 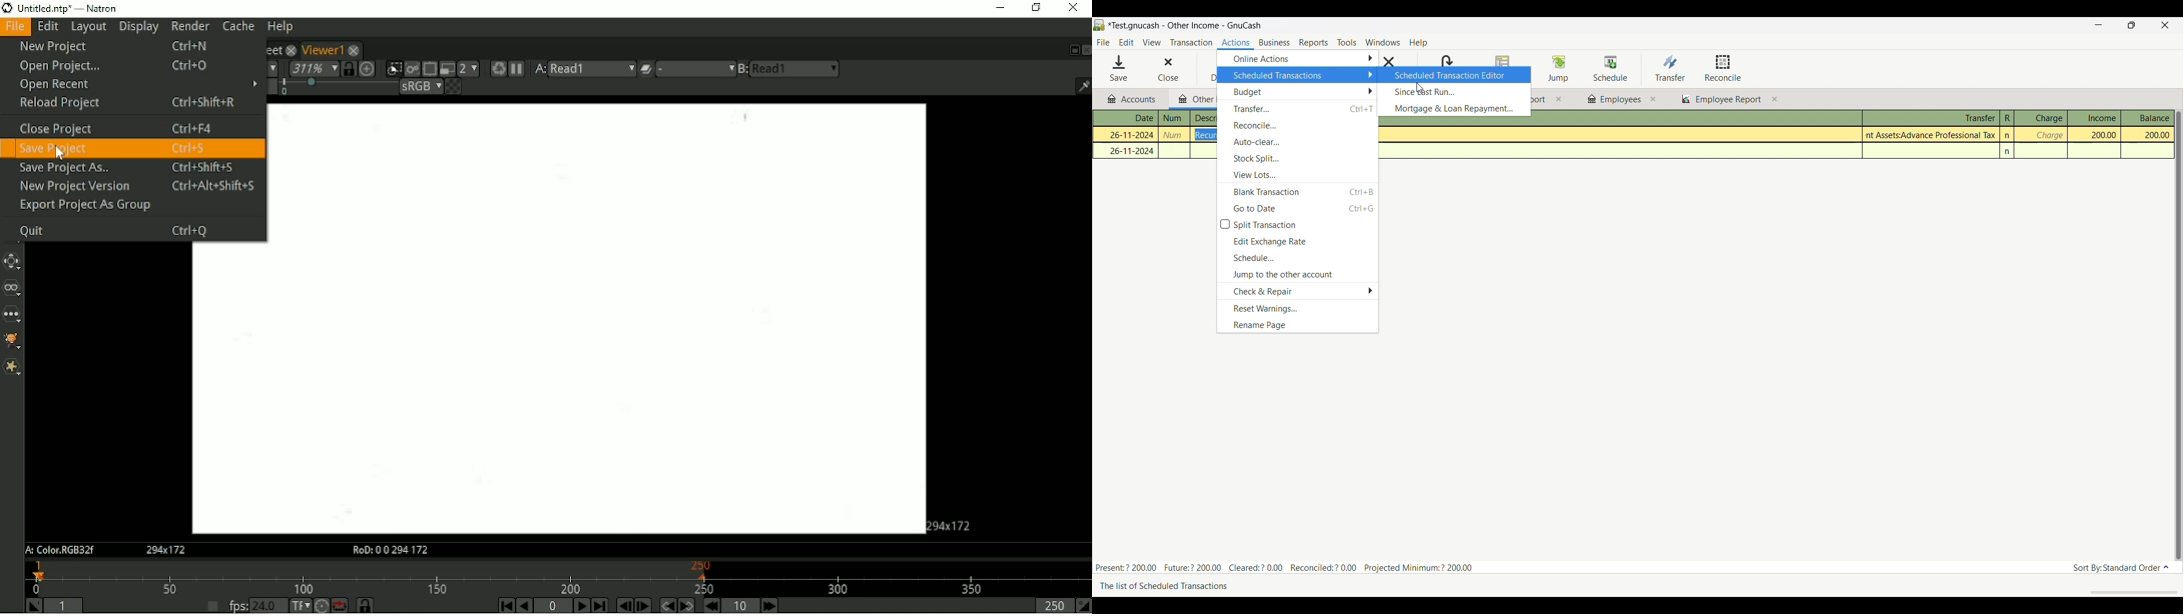 What do you see at coordinates (645, 70) in the screenshot?
I see `Operation applied between viewer input A and B` at bounding box center [645, 70].